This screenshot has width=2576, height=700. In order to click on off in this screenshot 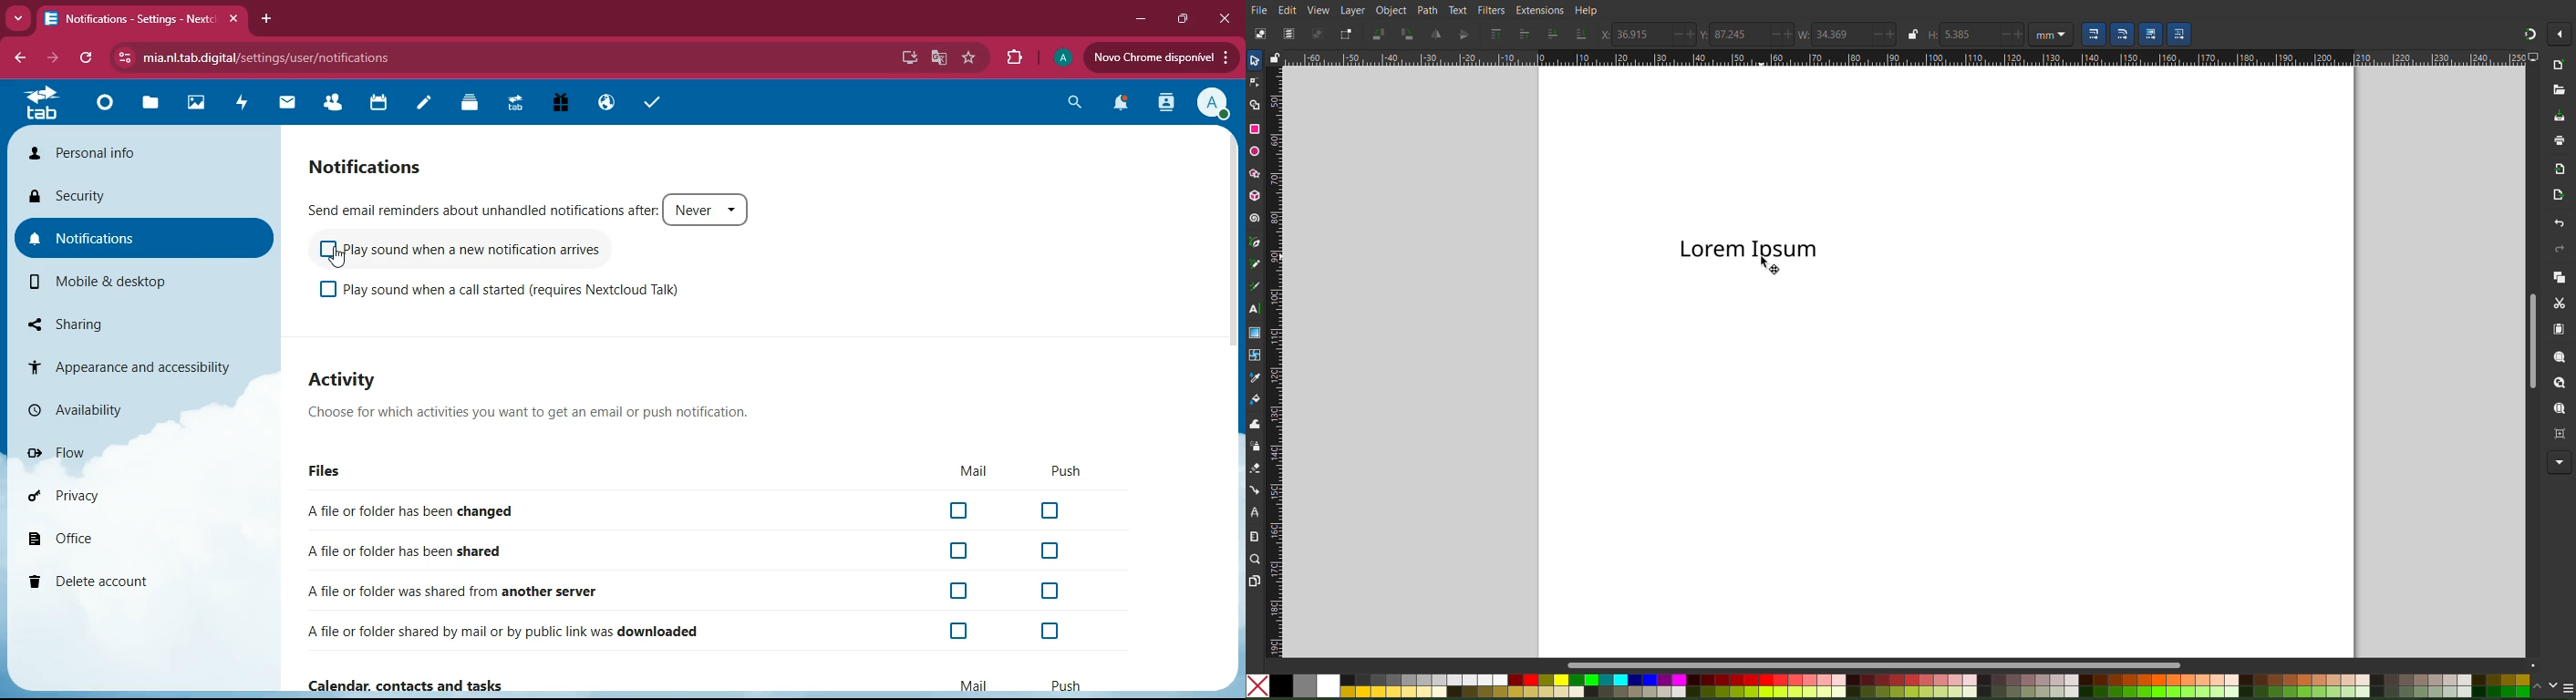, I will do `click(1050, 511)`.